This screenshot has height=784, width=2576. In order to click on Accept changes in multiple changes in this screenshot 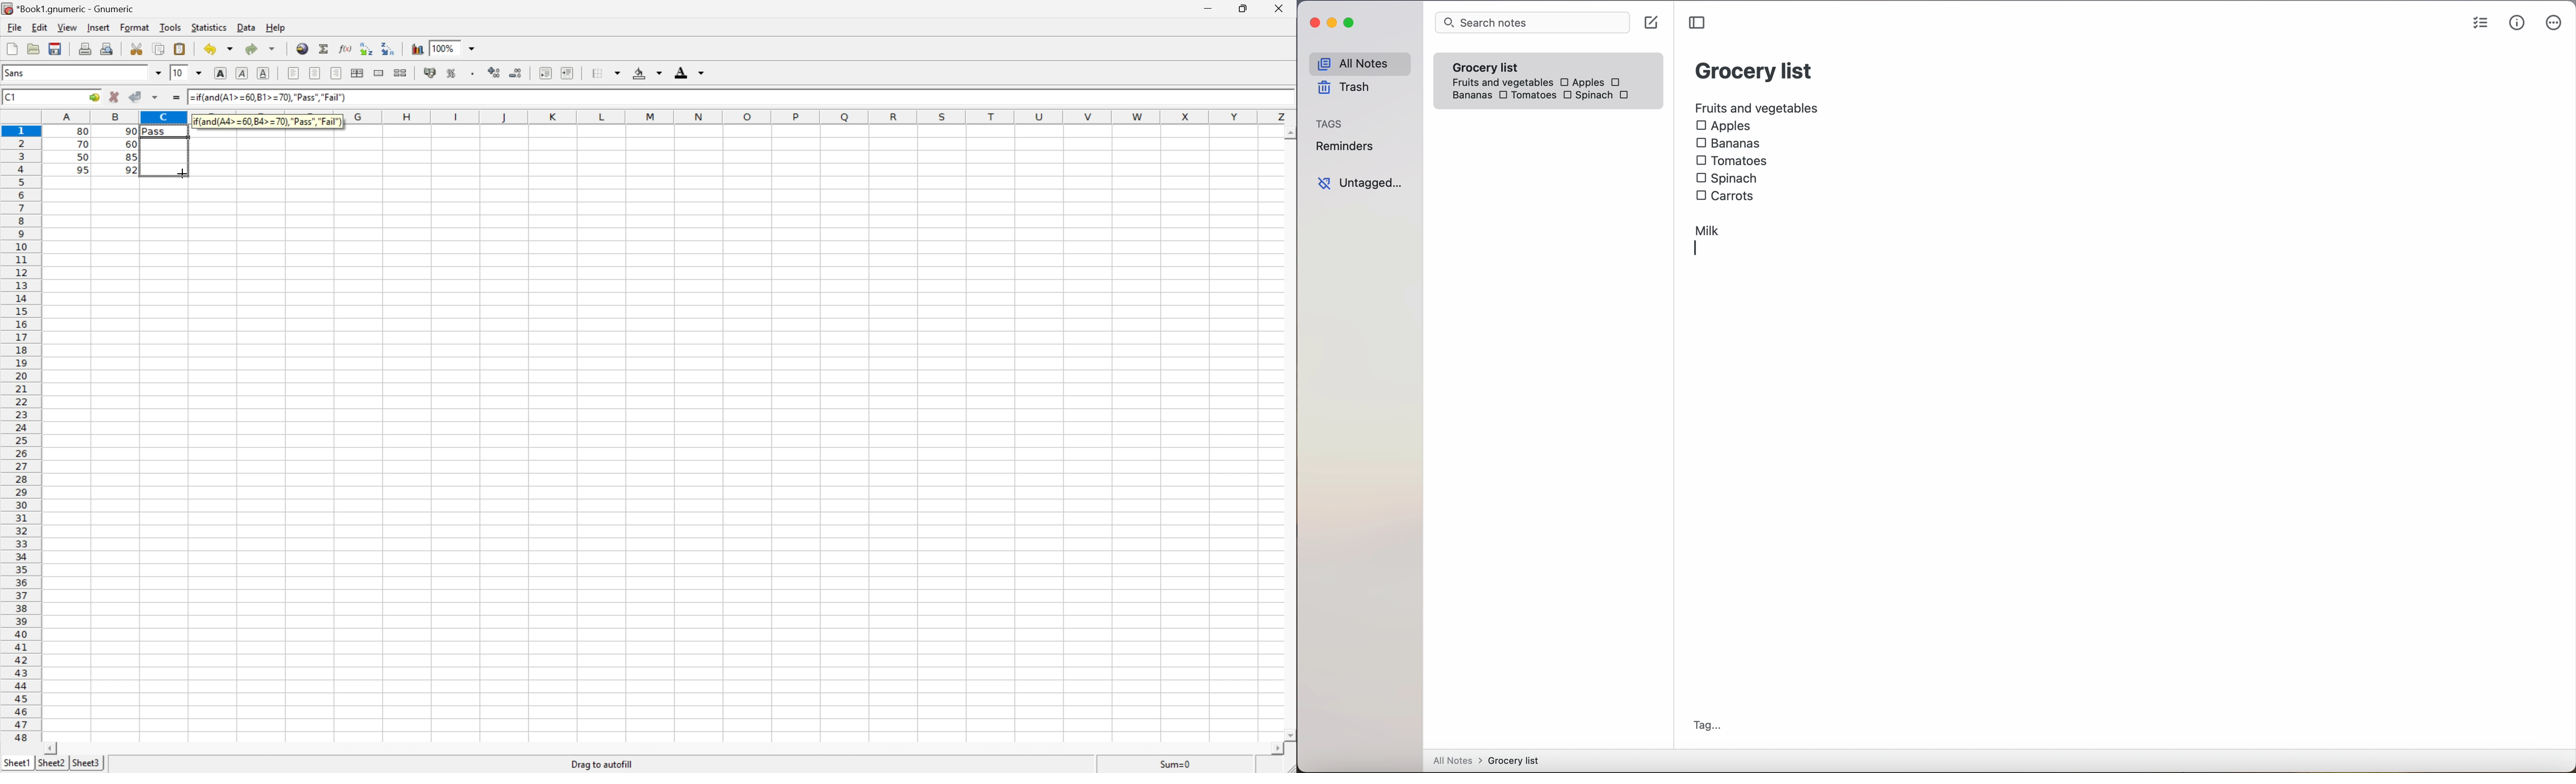, I will do `click(157, 97)`.